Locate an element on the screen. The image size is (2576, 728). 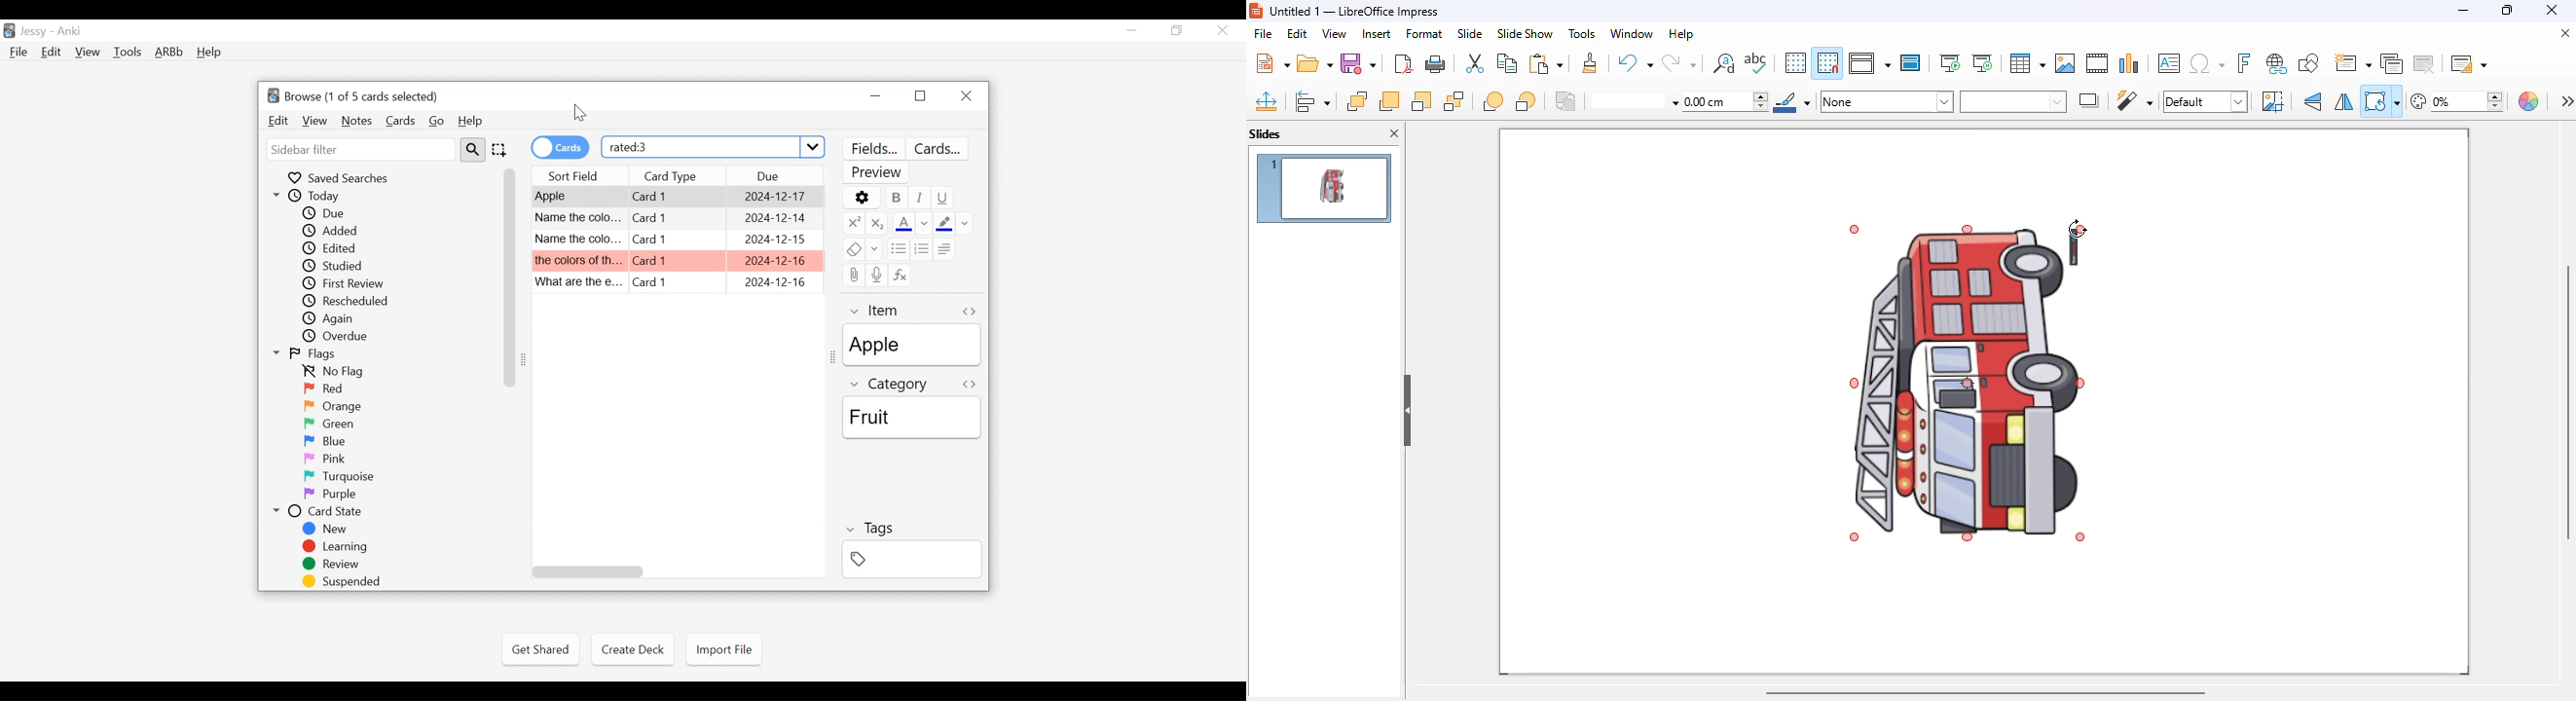
Get Shared is located at coordinates (541, 649).